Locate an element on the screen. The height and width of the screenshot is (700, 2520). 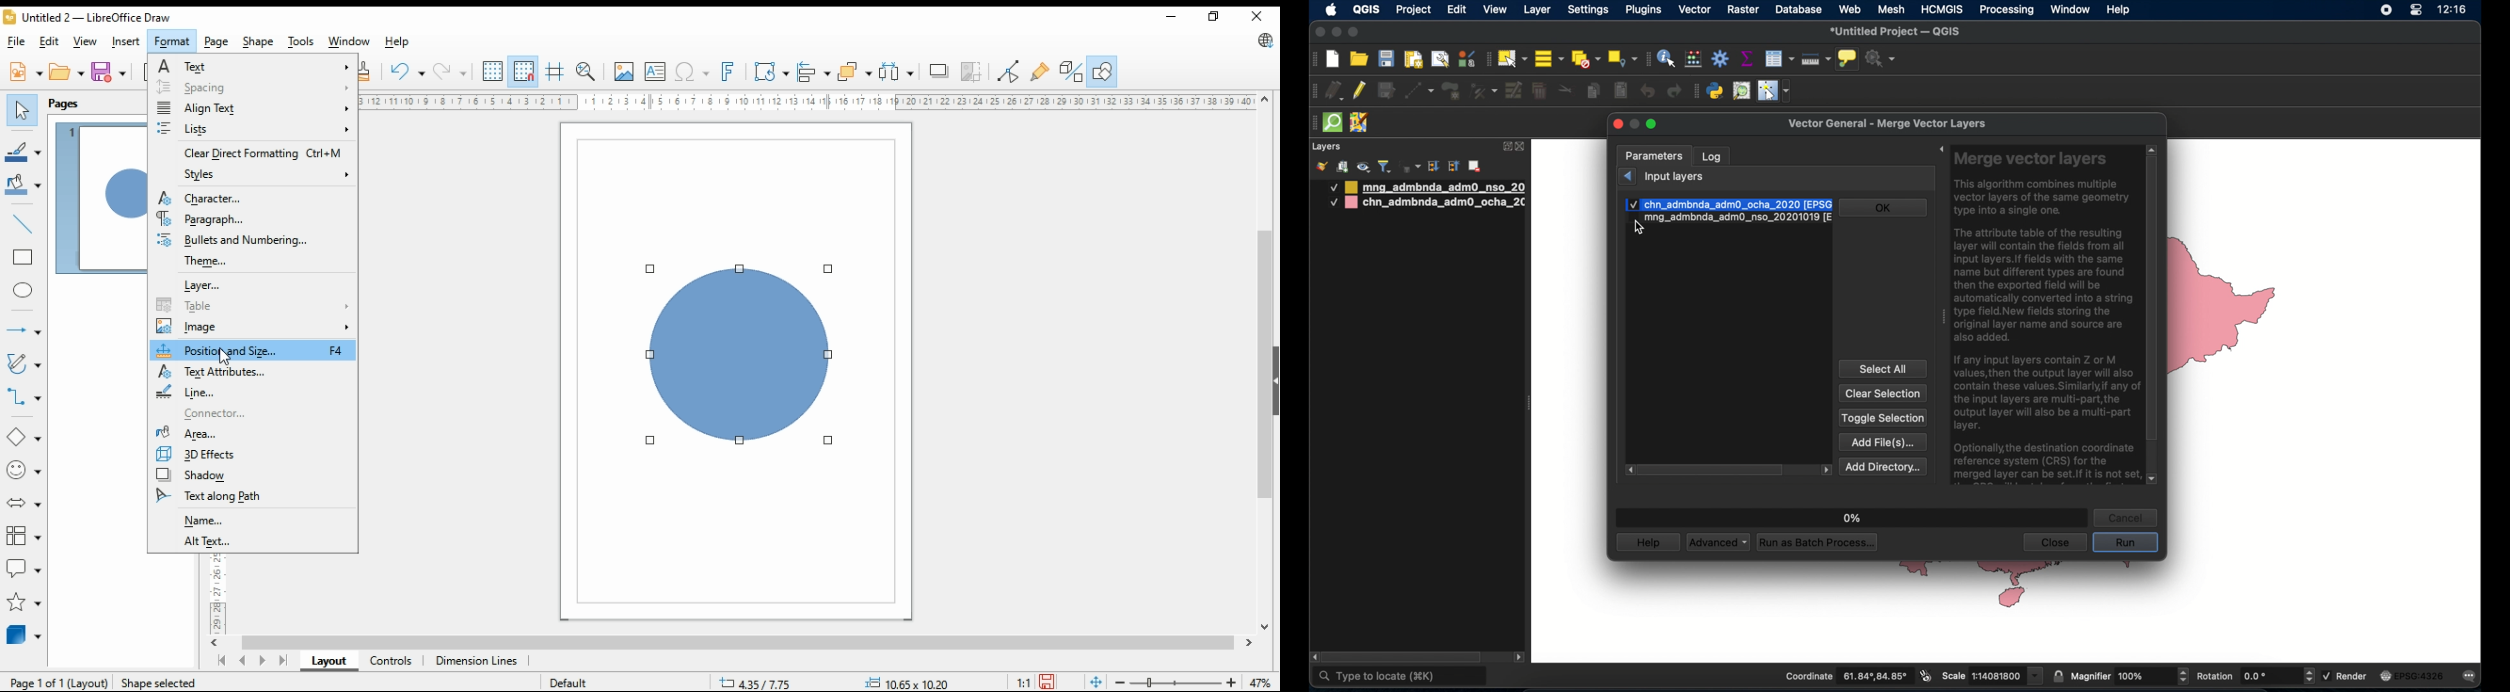
alt text is located at coordinates (253, 541).